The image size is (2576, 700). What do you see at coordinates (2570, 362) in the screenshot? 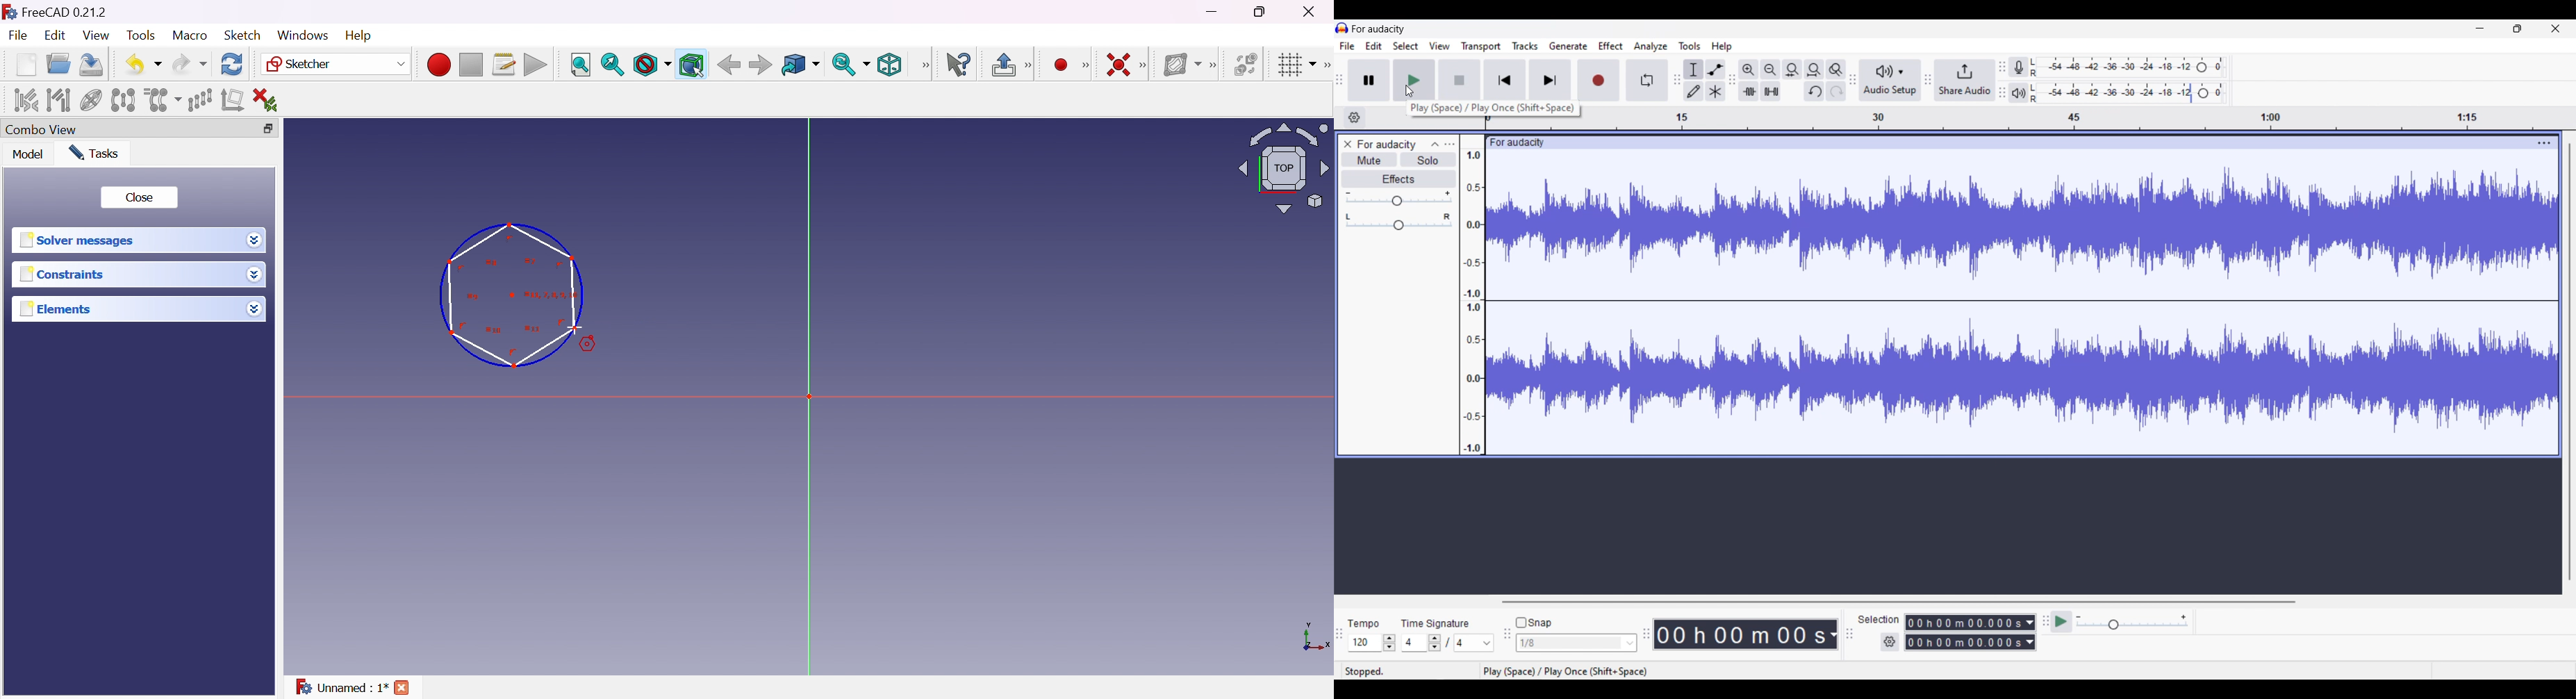
I see `Vertical slide bar` at bounding box center [2570, 362].